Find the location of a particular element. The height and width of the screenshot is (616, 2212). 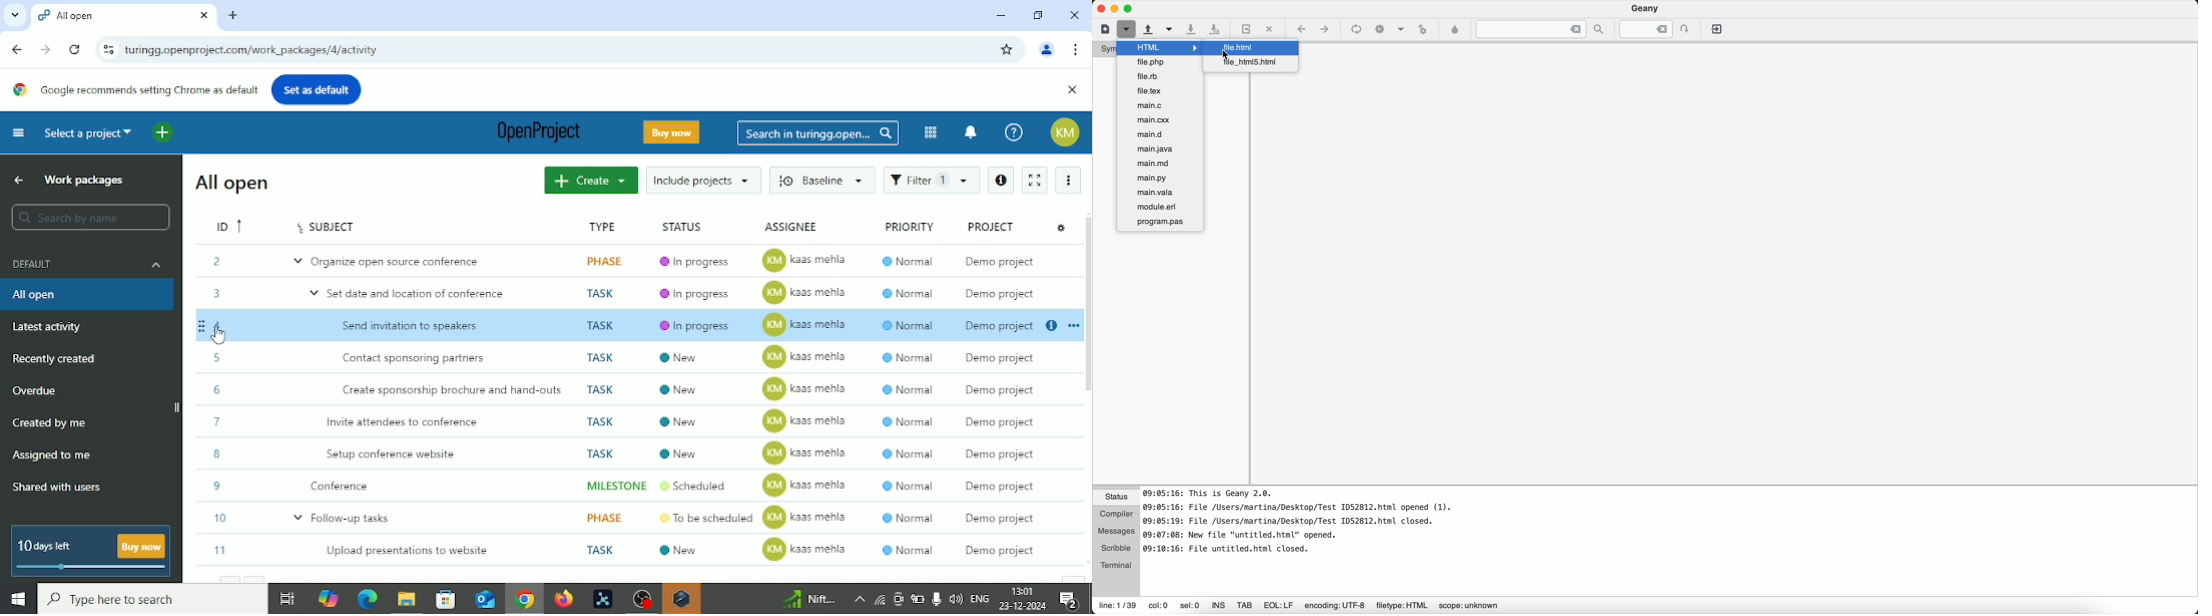

speaker is located at coordinates (956, 598).